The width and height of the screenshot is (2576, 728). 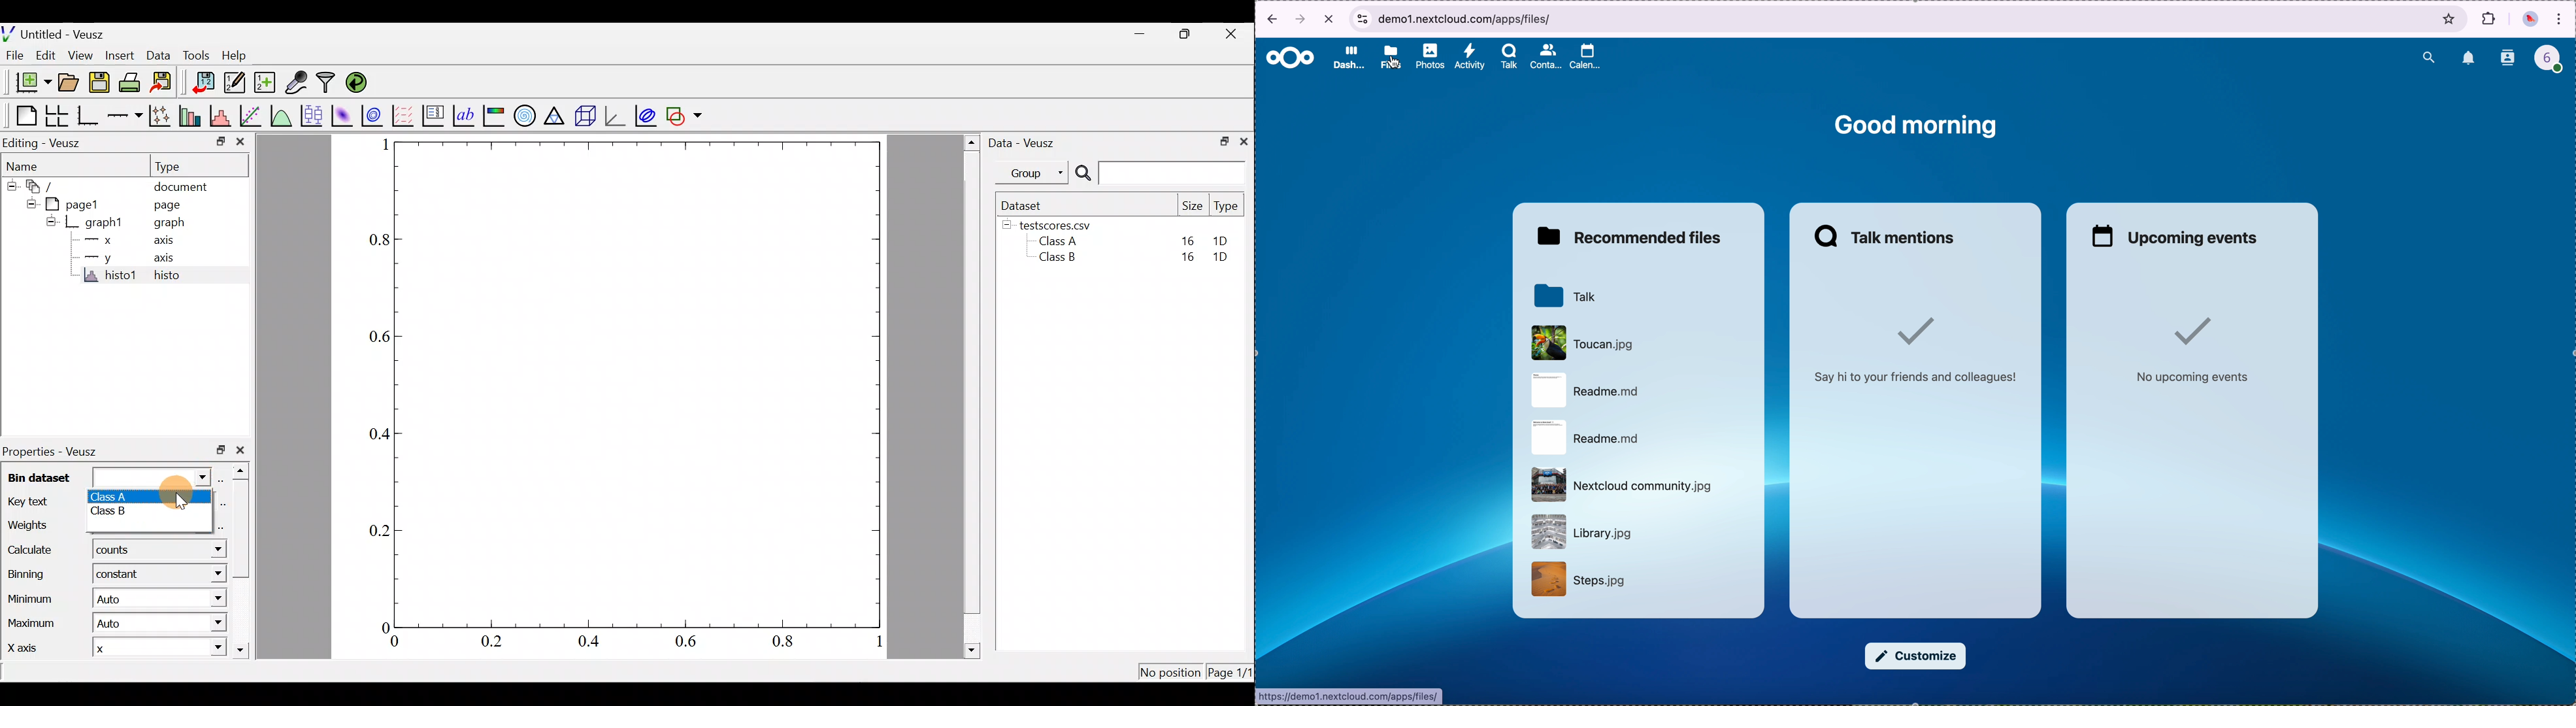 I want to click on restore down, so click(x=215, y=140).